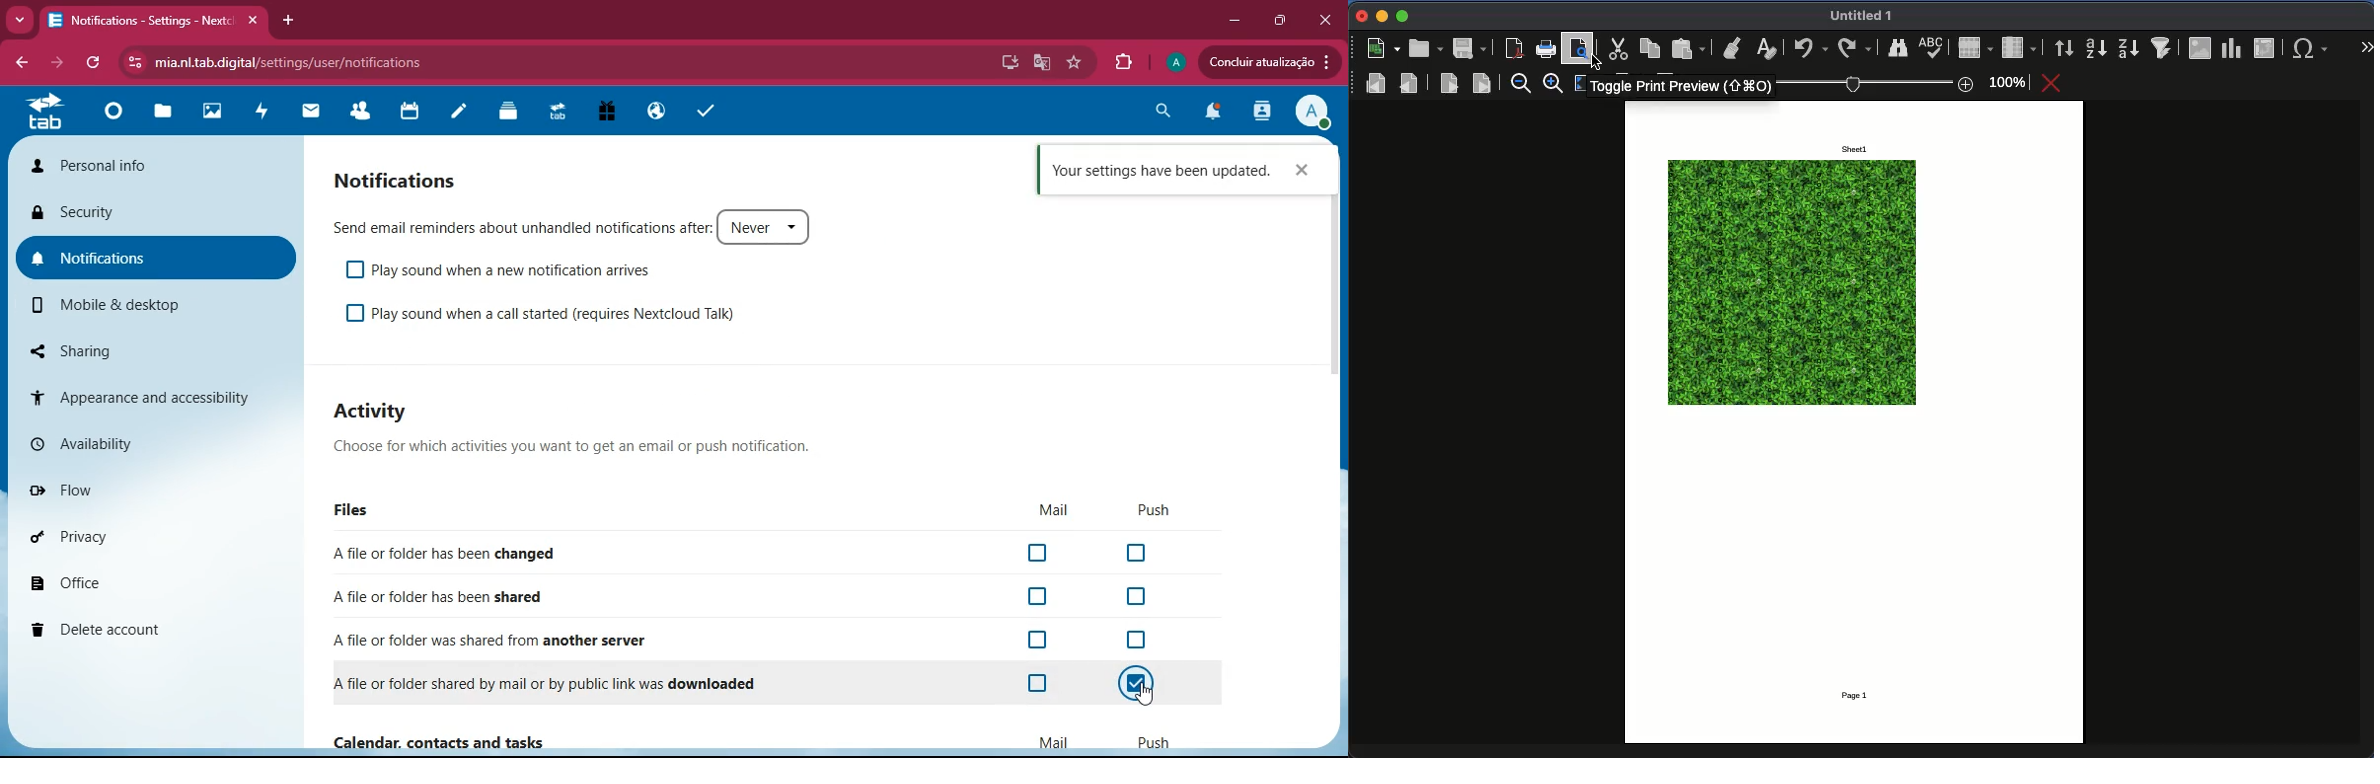 The height and width of the screenshot is (784, 2380). I want to click on last page, so click(1481, 83).